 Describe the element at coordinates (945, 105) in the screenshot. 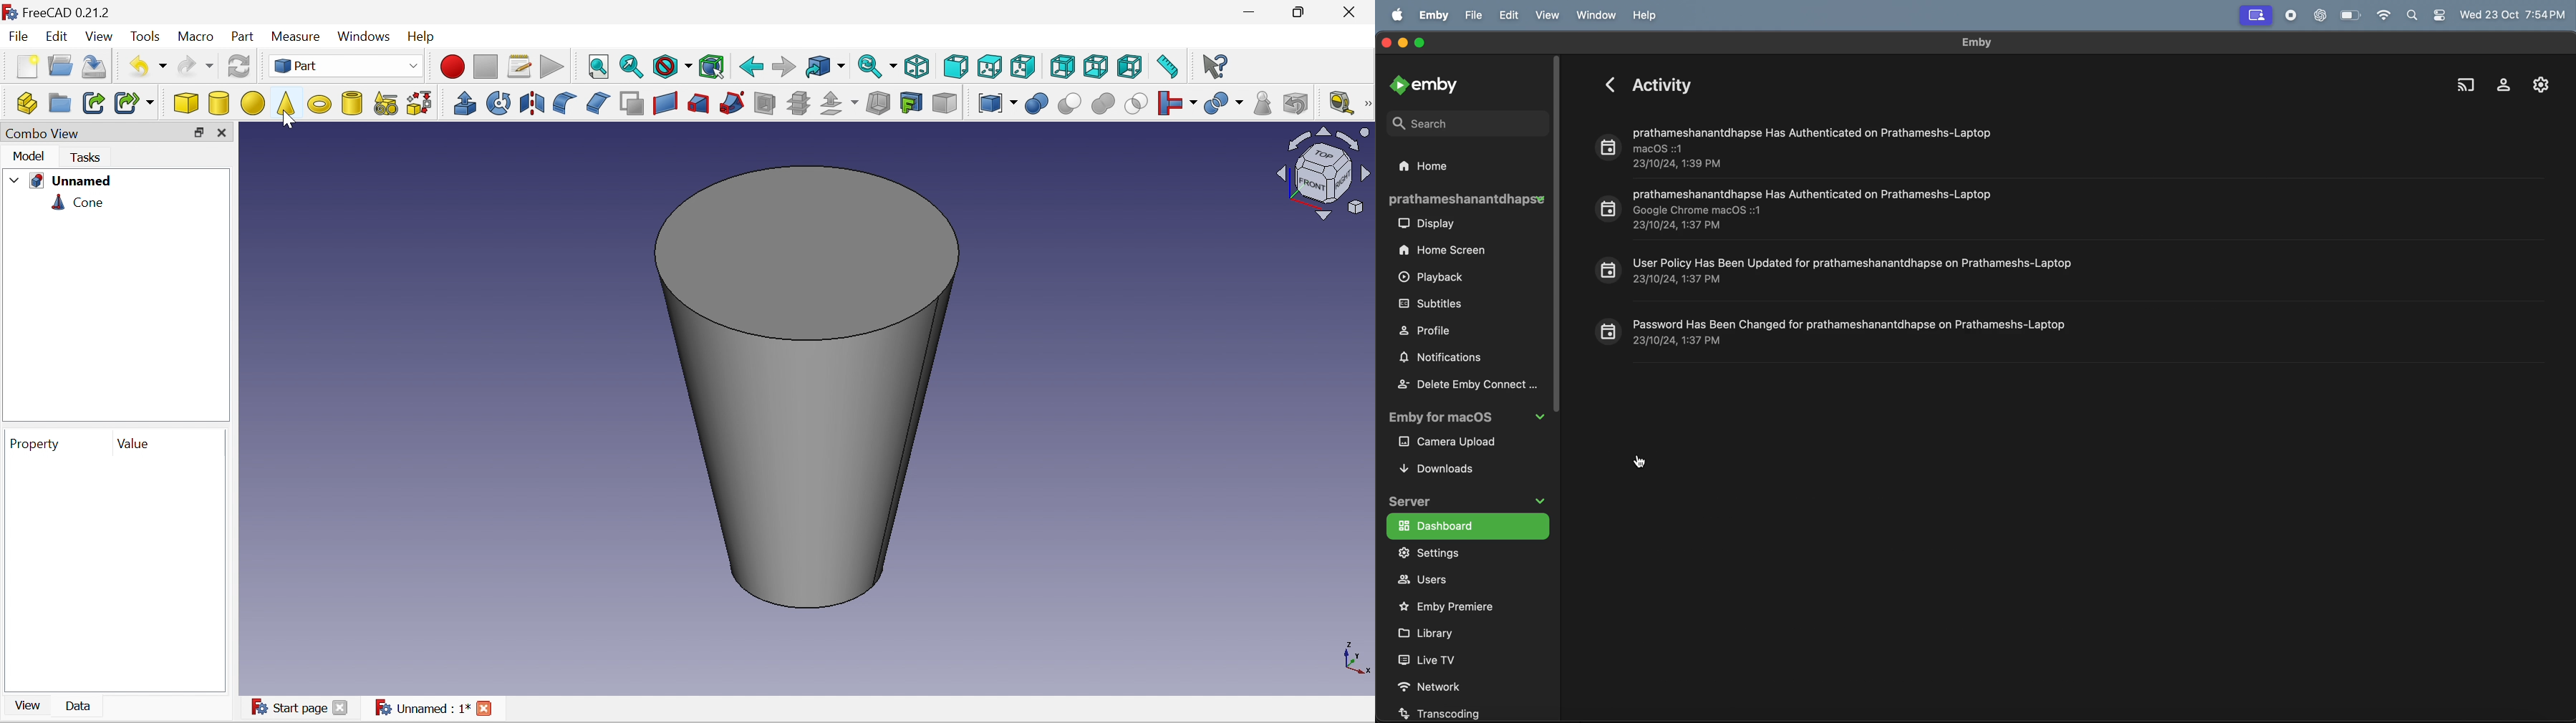

I see `Color per face` at that location.